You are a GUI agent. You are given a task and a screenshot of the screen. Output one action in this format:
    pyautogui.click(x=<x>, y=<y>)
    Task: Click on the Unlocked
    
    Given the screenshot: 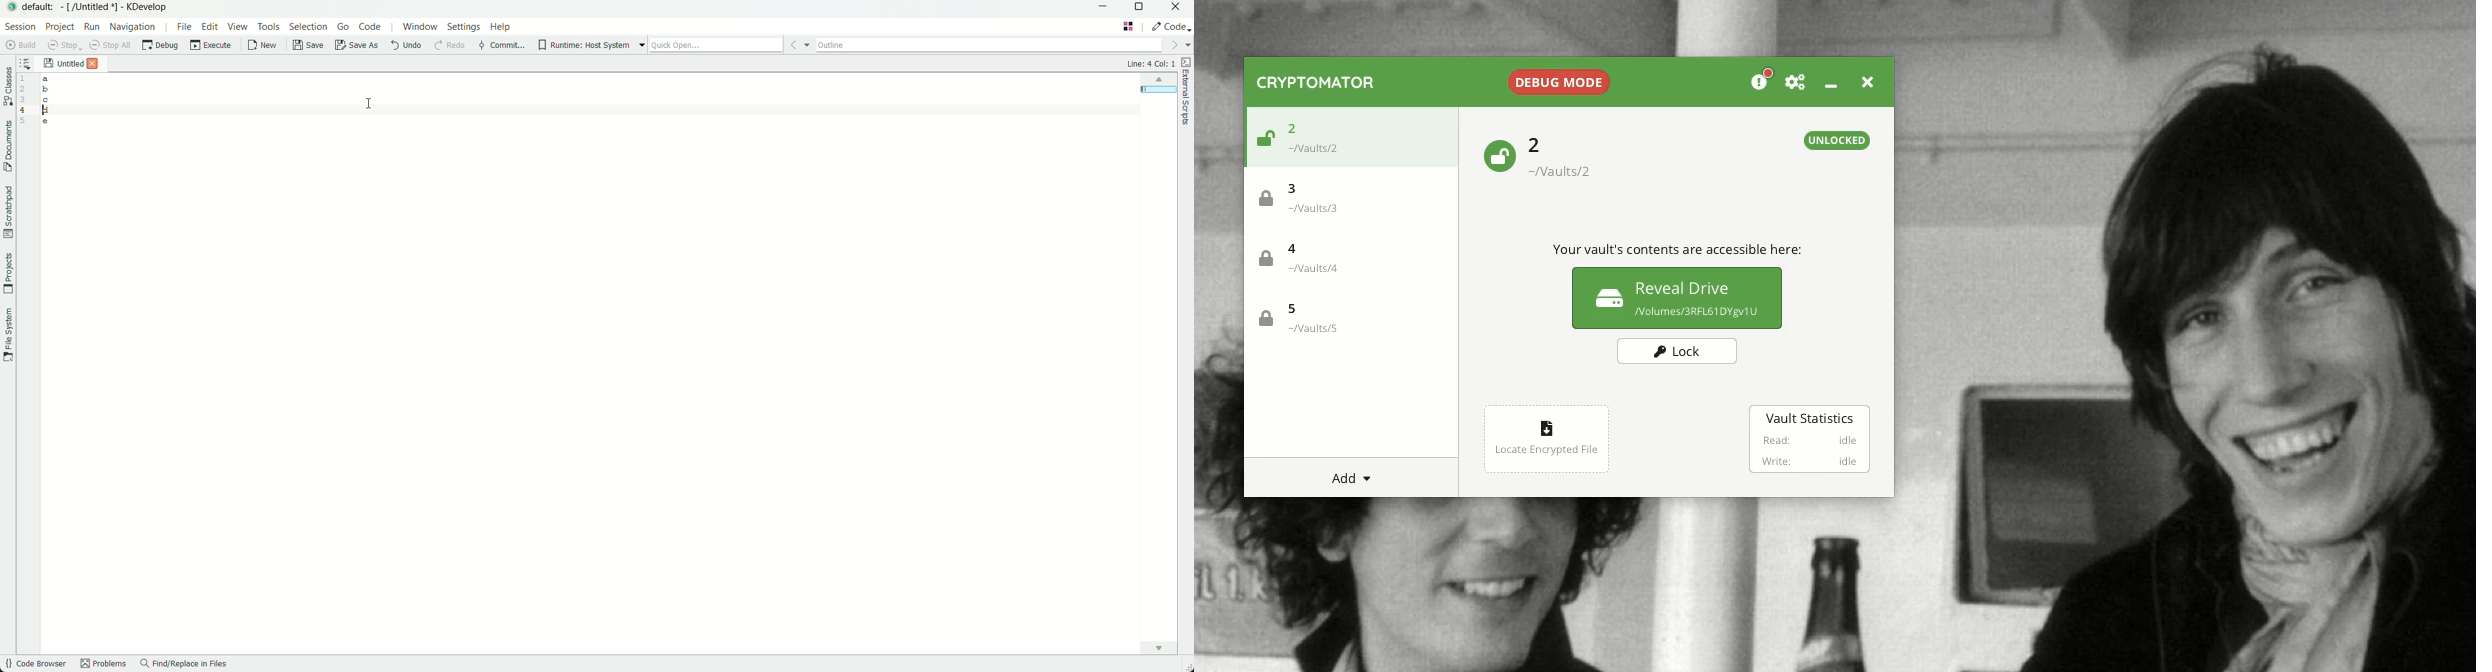 What is the action you would take?
    pyautogui.click(x=1262, y=141)
    